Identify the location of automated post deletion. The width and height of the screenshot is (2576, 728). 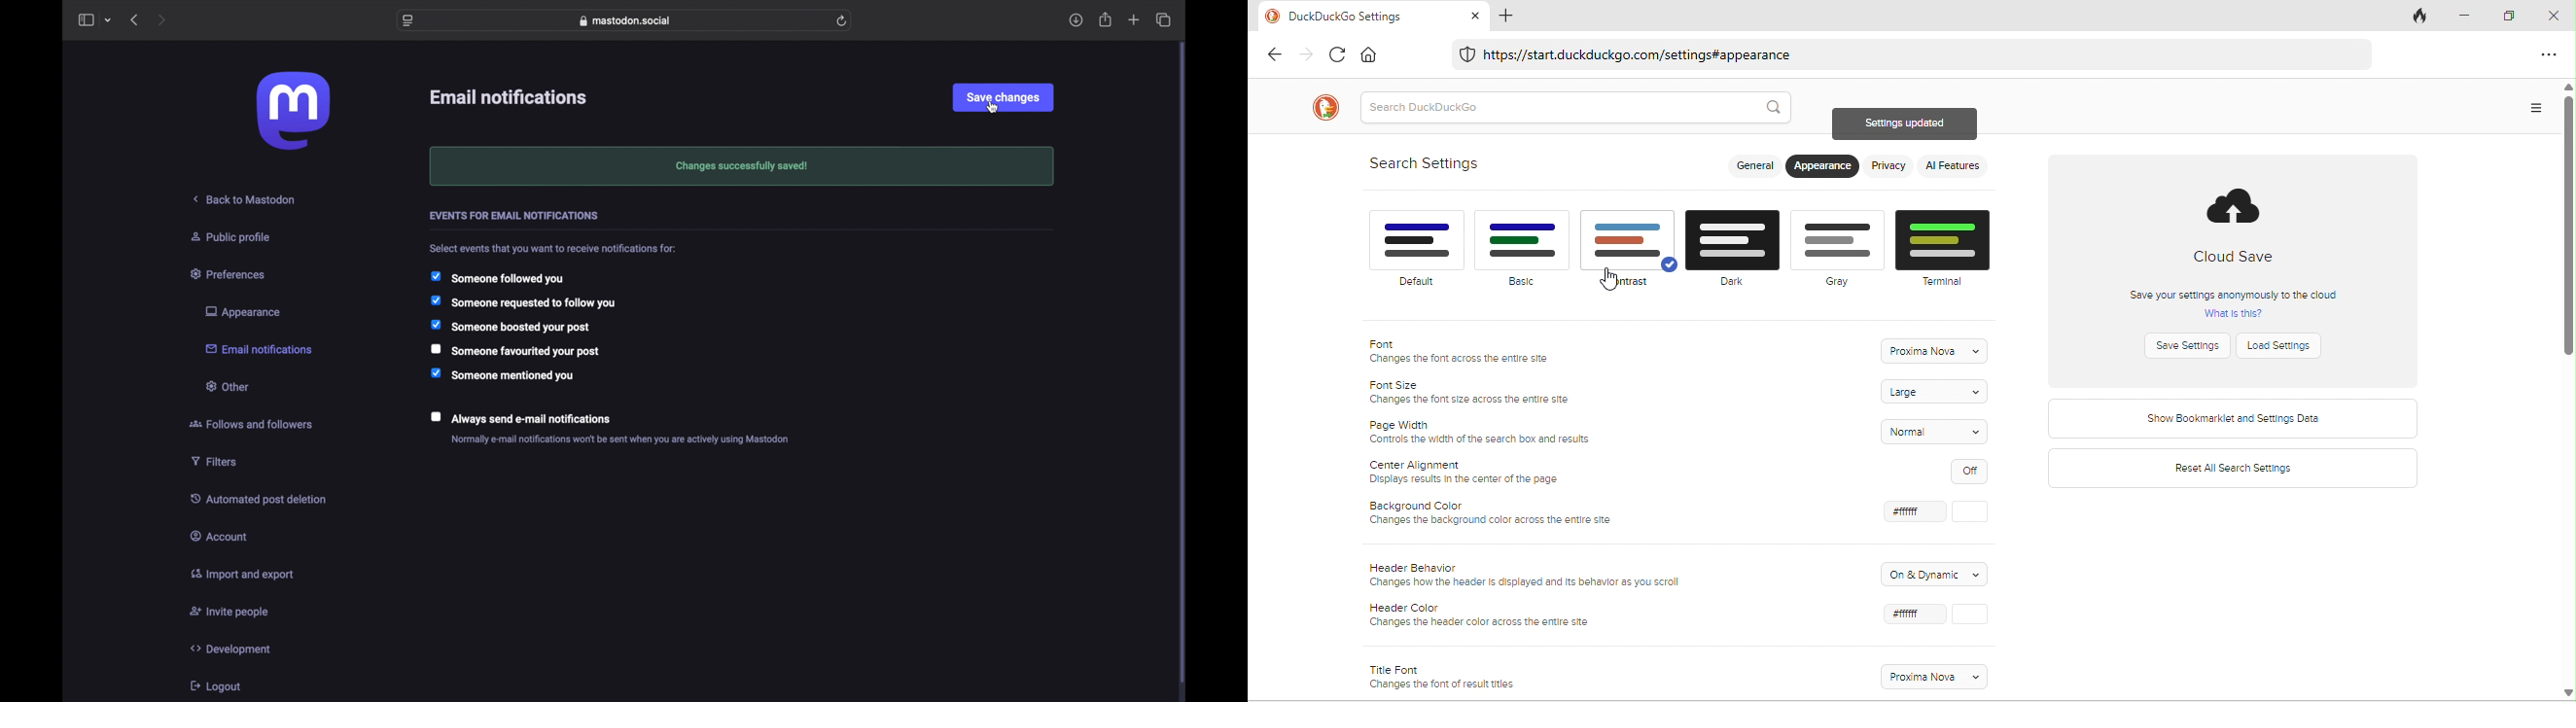
(258, 499).